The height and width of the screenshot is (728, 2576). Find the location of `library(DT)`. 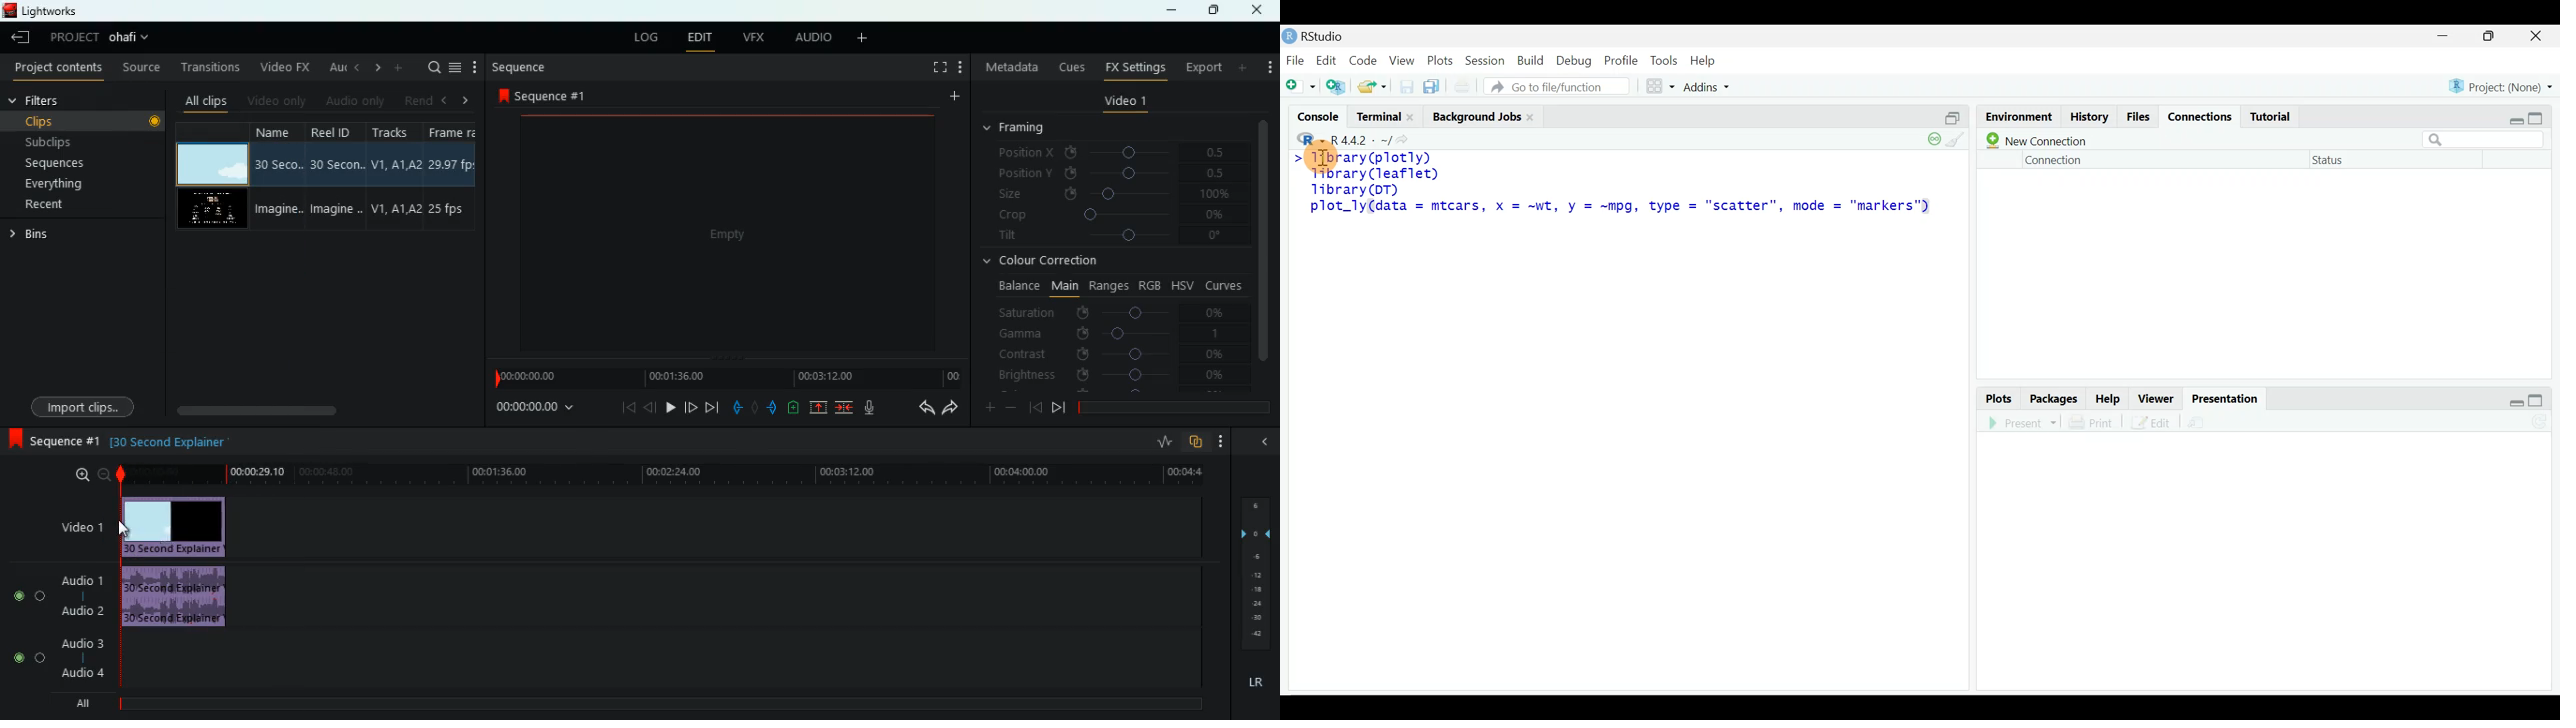

library(DT) is located at coordinates (1351, 191).